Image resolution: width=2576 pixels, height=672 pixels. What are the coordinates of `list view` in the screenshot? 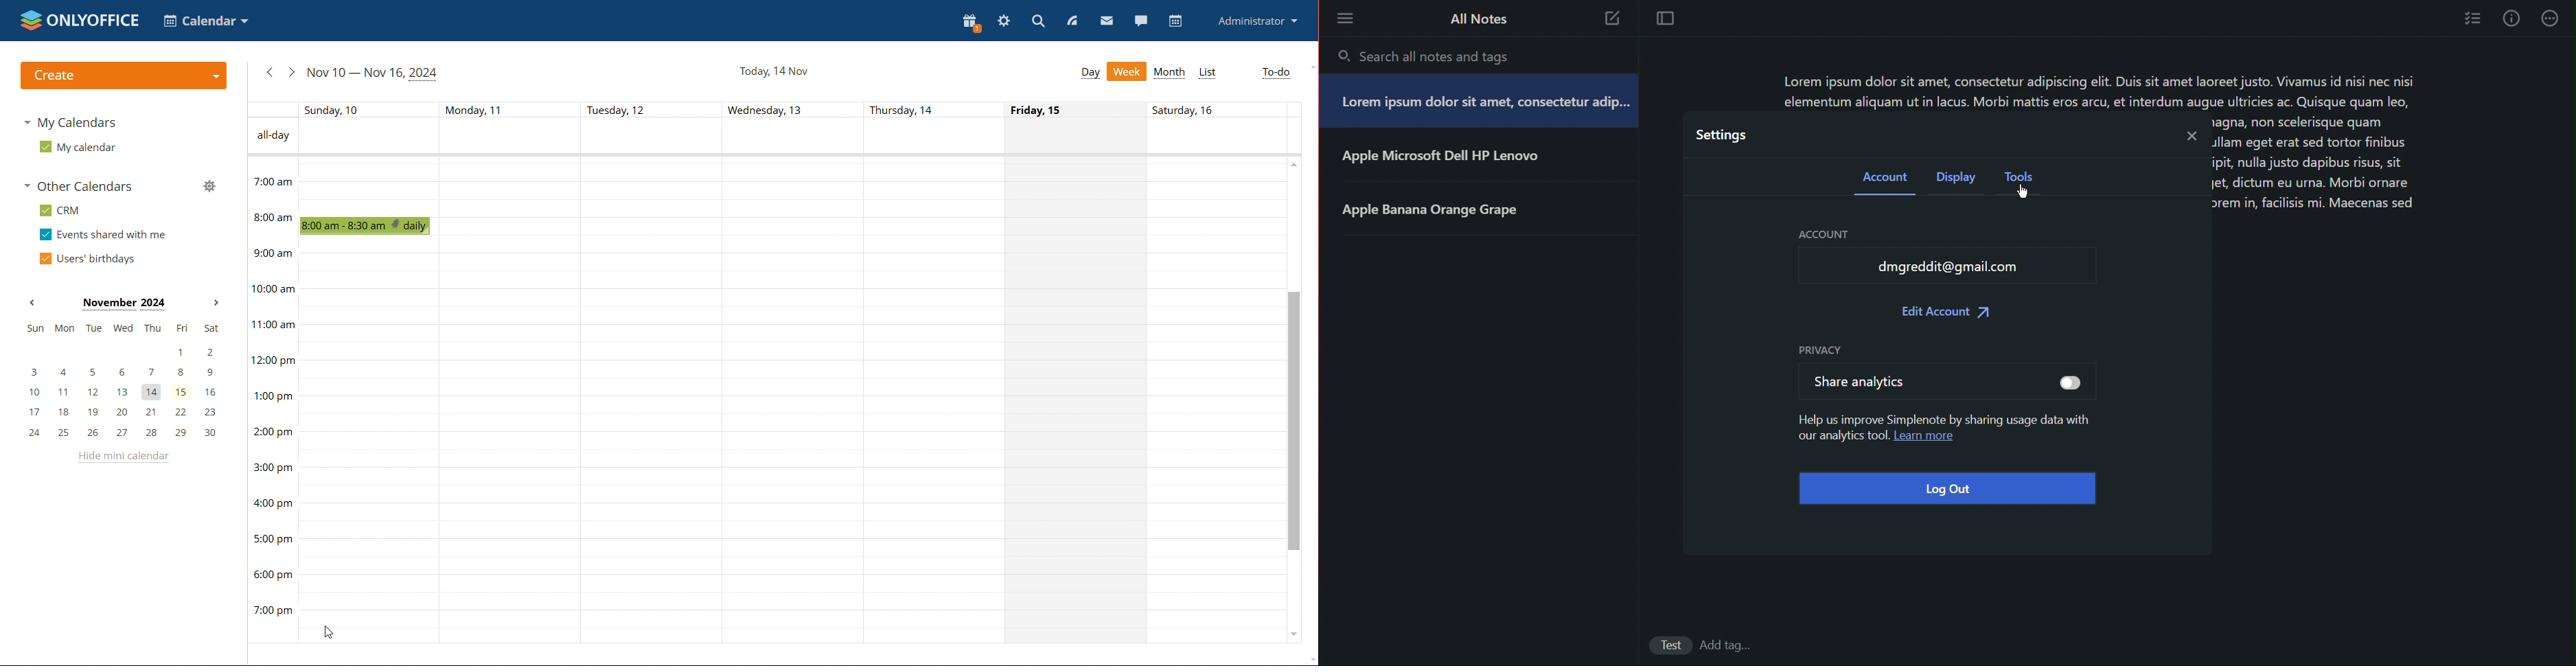 It's located at (1208, 73).